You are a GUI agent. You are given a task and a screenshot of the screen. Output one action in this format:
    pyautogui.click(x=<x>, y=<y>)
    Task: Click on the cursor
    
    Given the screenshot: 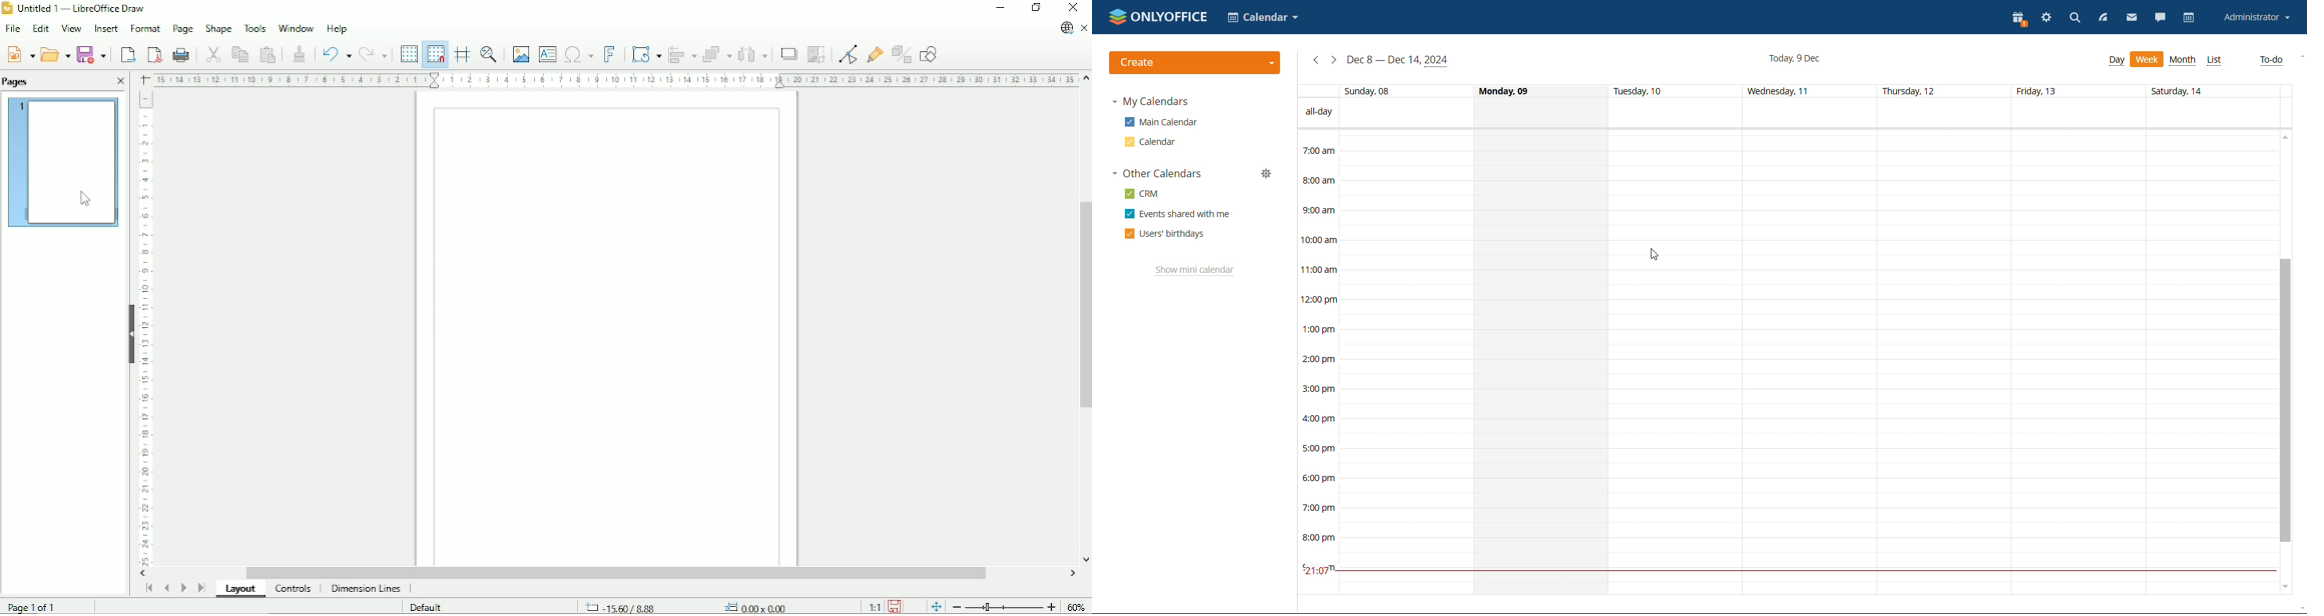 What is the action you would take?
    pyautogui.click(x=1653, y=255)
    